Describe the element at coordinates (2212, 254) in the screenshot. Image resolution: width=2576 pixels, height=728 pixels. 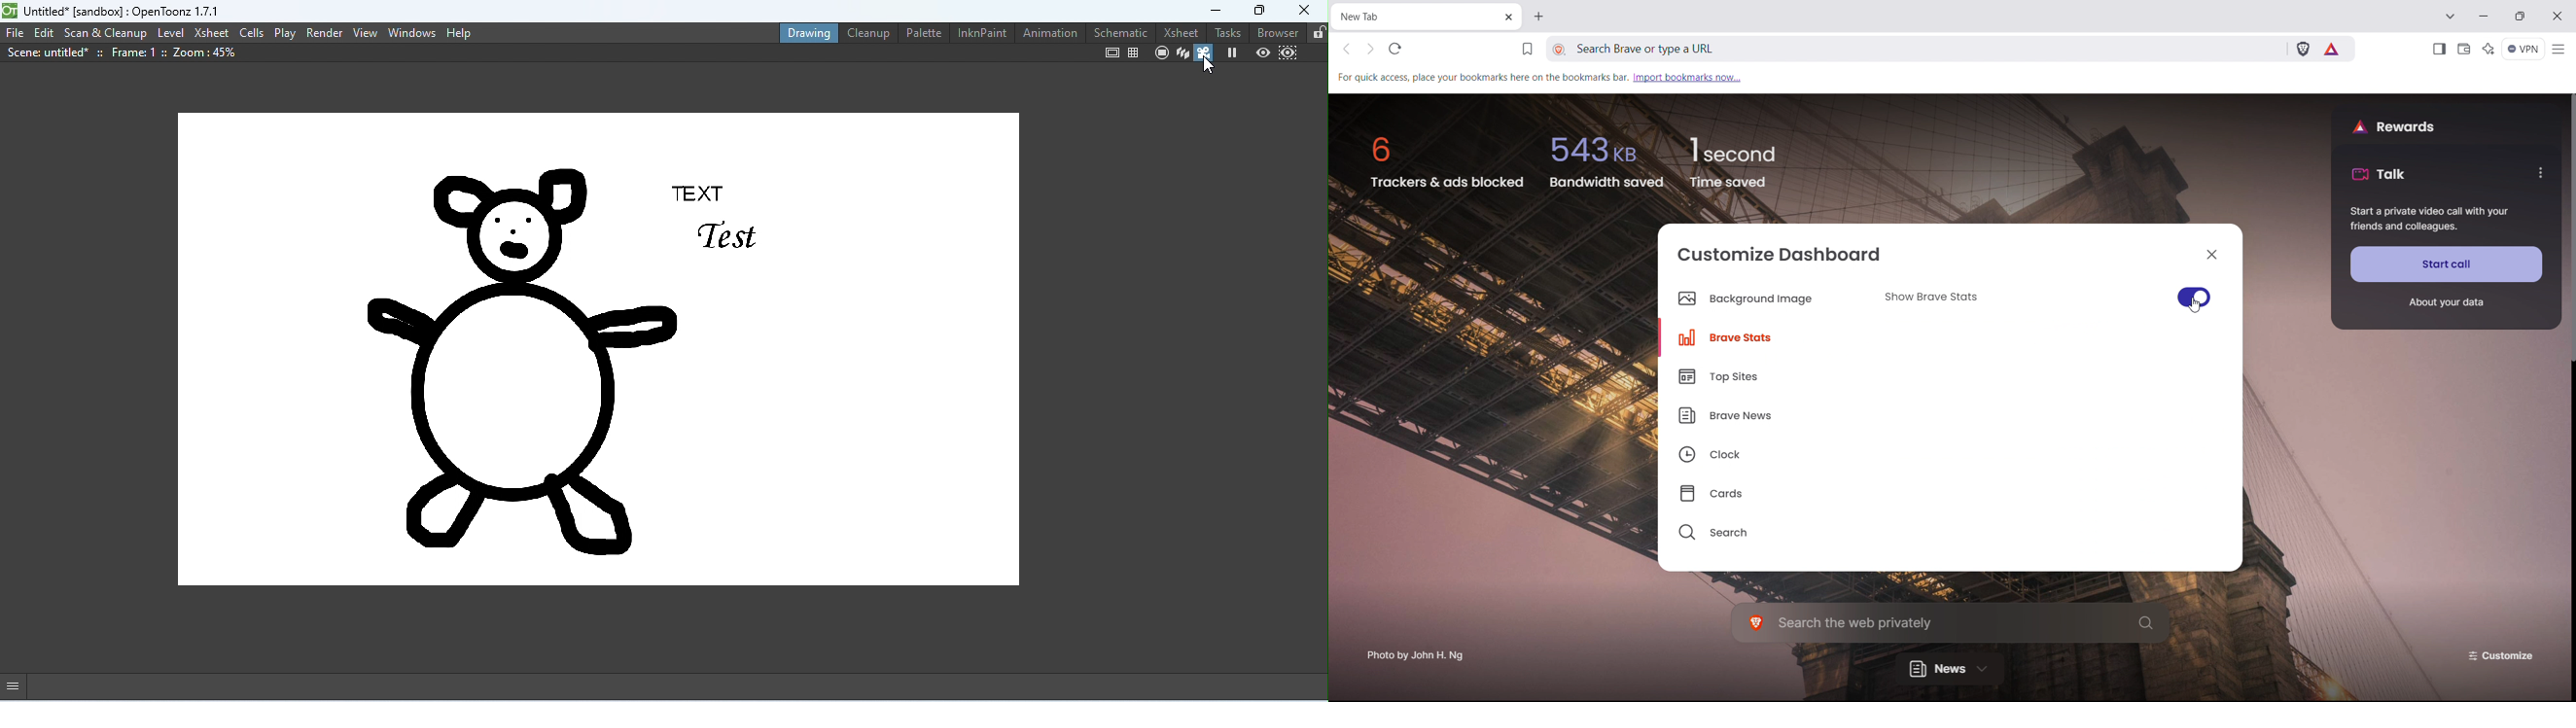
I see `close` at that location.